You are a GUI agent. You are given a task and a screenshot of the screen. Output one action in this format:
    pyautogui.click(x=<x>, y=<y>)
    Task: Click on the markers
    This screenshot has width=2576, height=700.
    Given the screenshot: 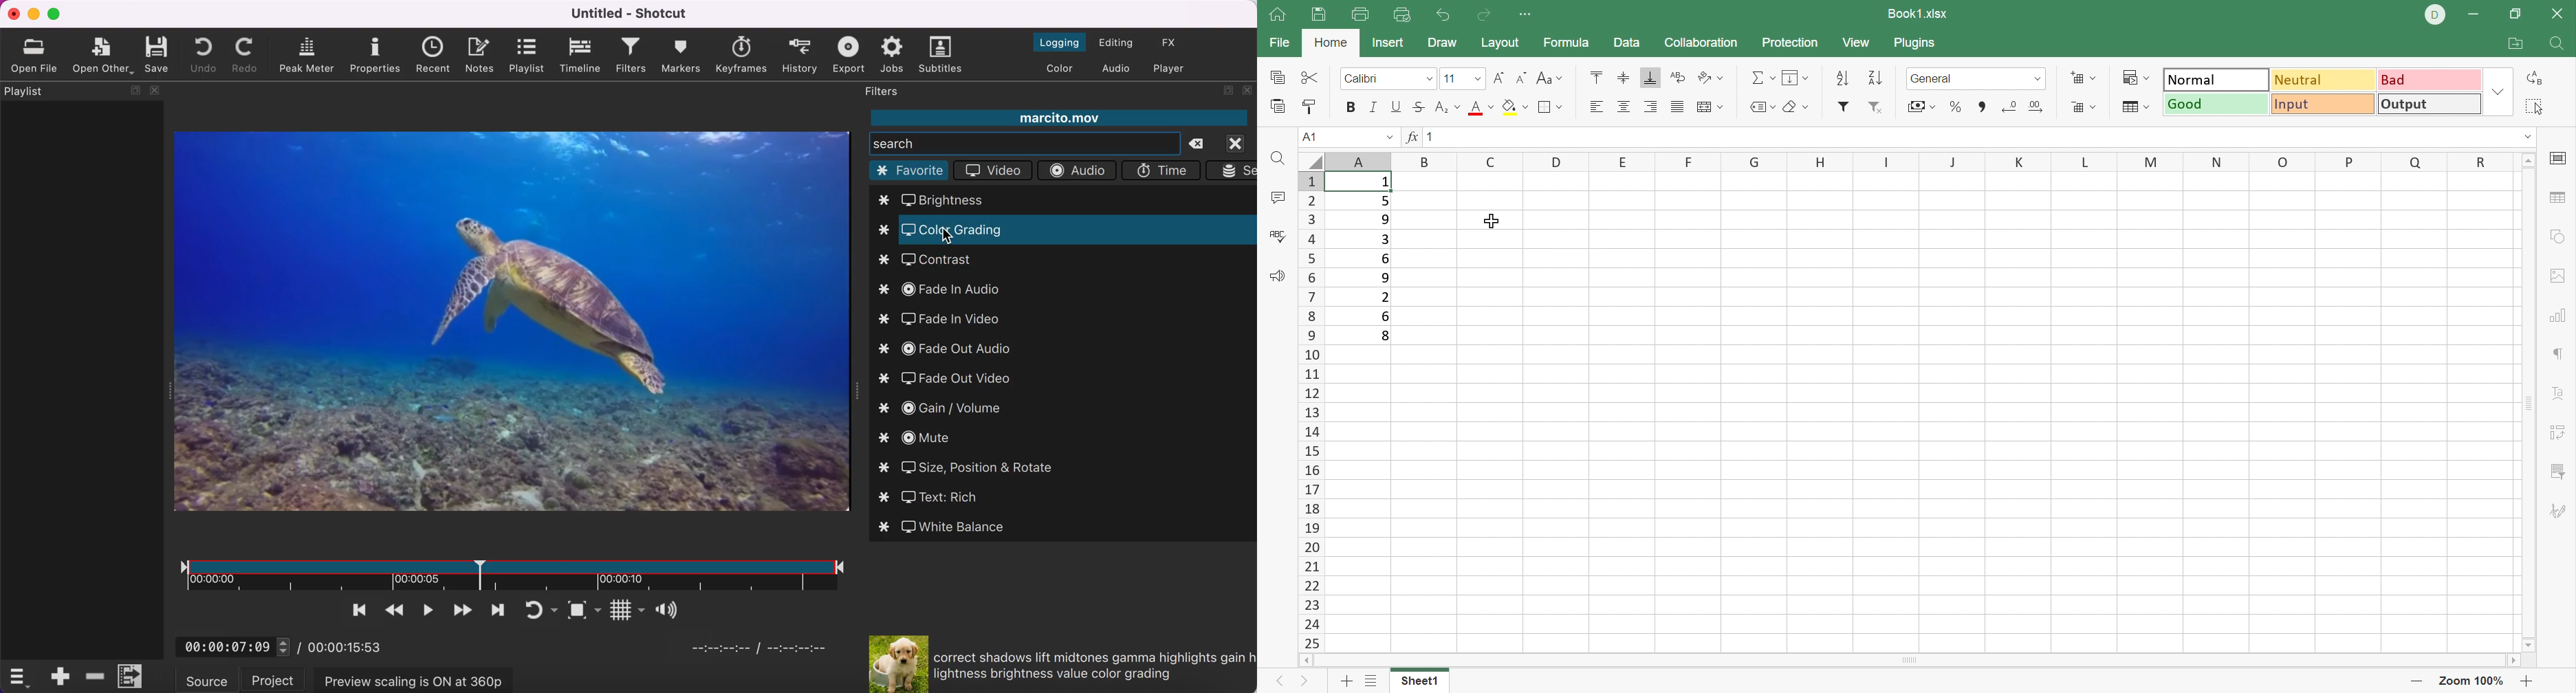 What is the action you would take?
    pyautogui.click(x=682, y=56)
    